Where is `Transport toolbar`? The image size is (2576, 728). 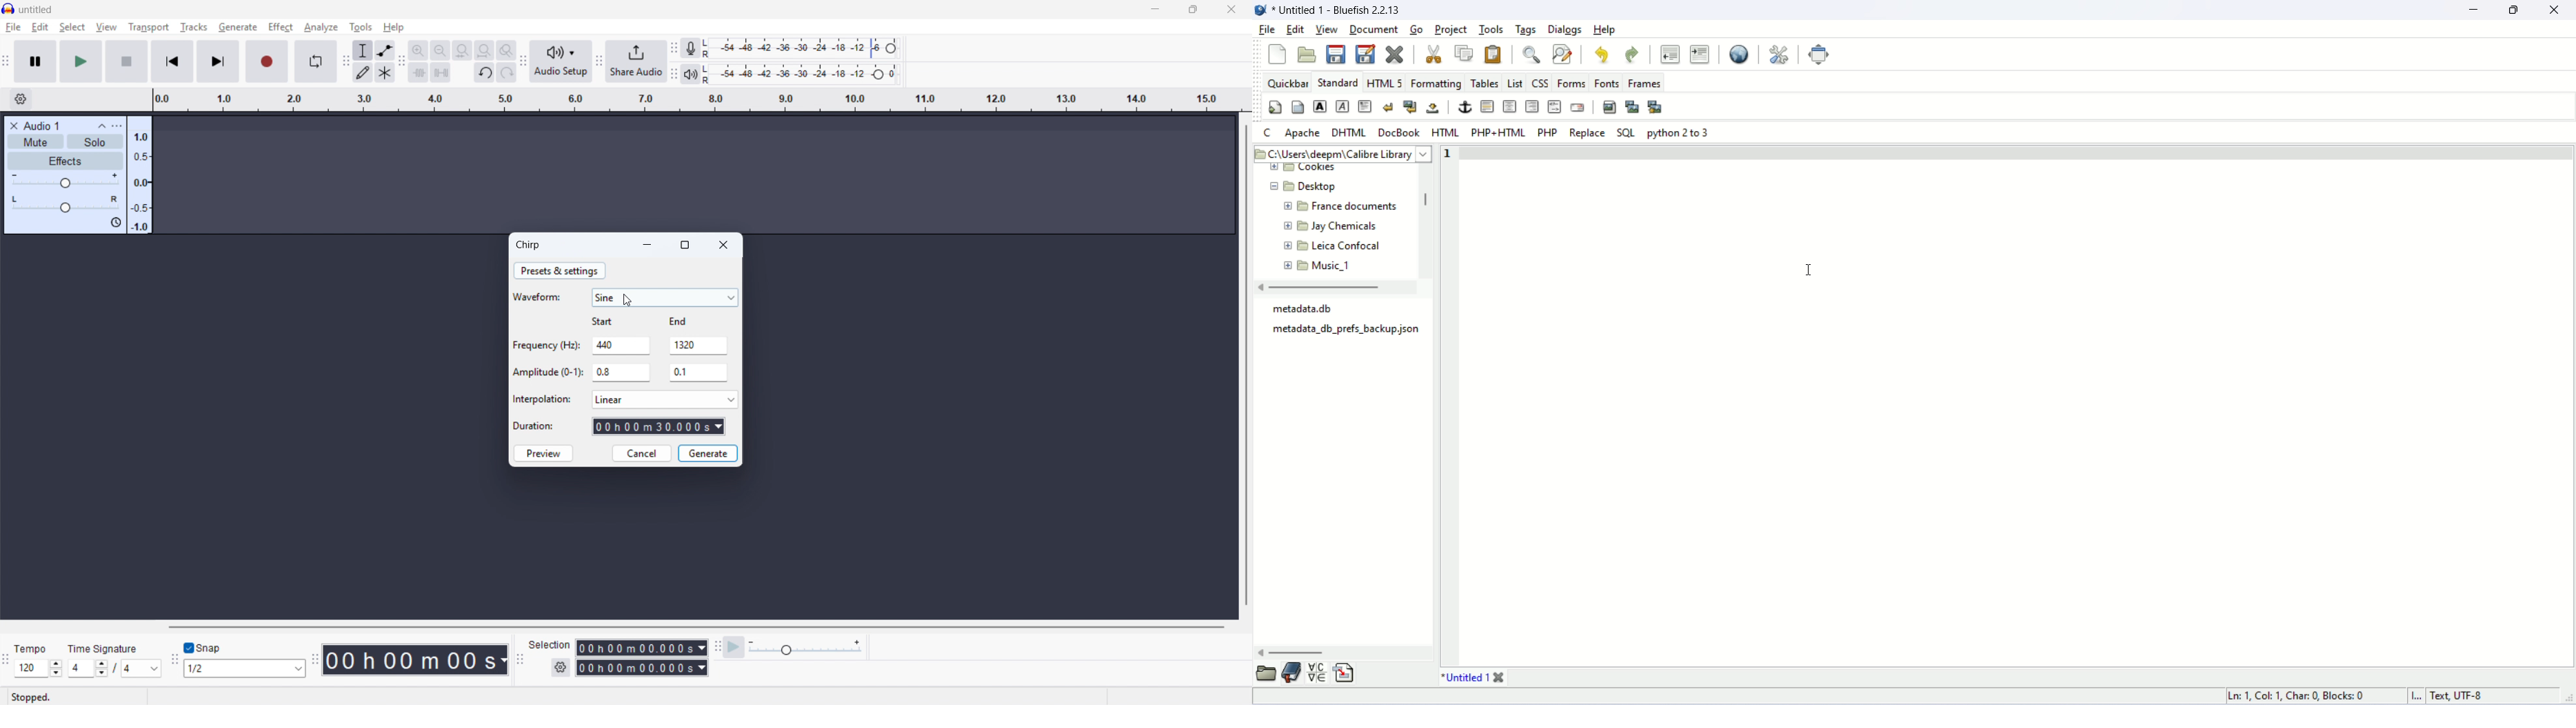
Transport toolbar is located at coordinates (6, 61).